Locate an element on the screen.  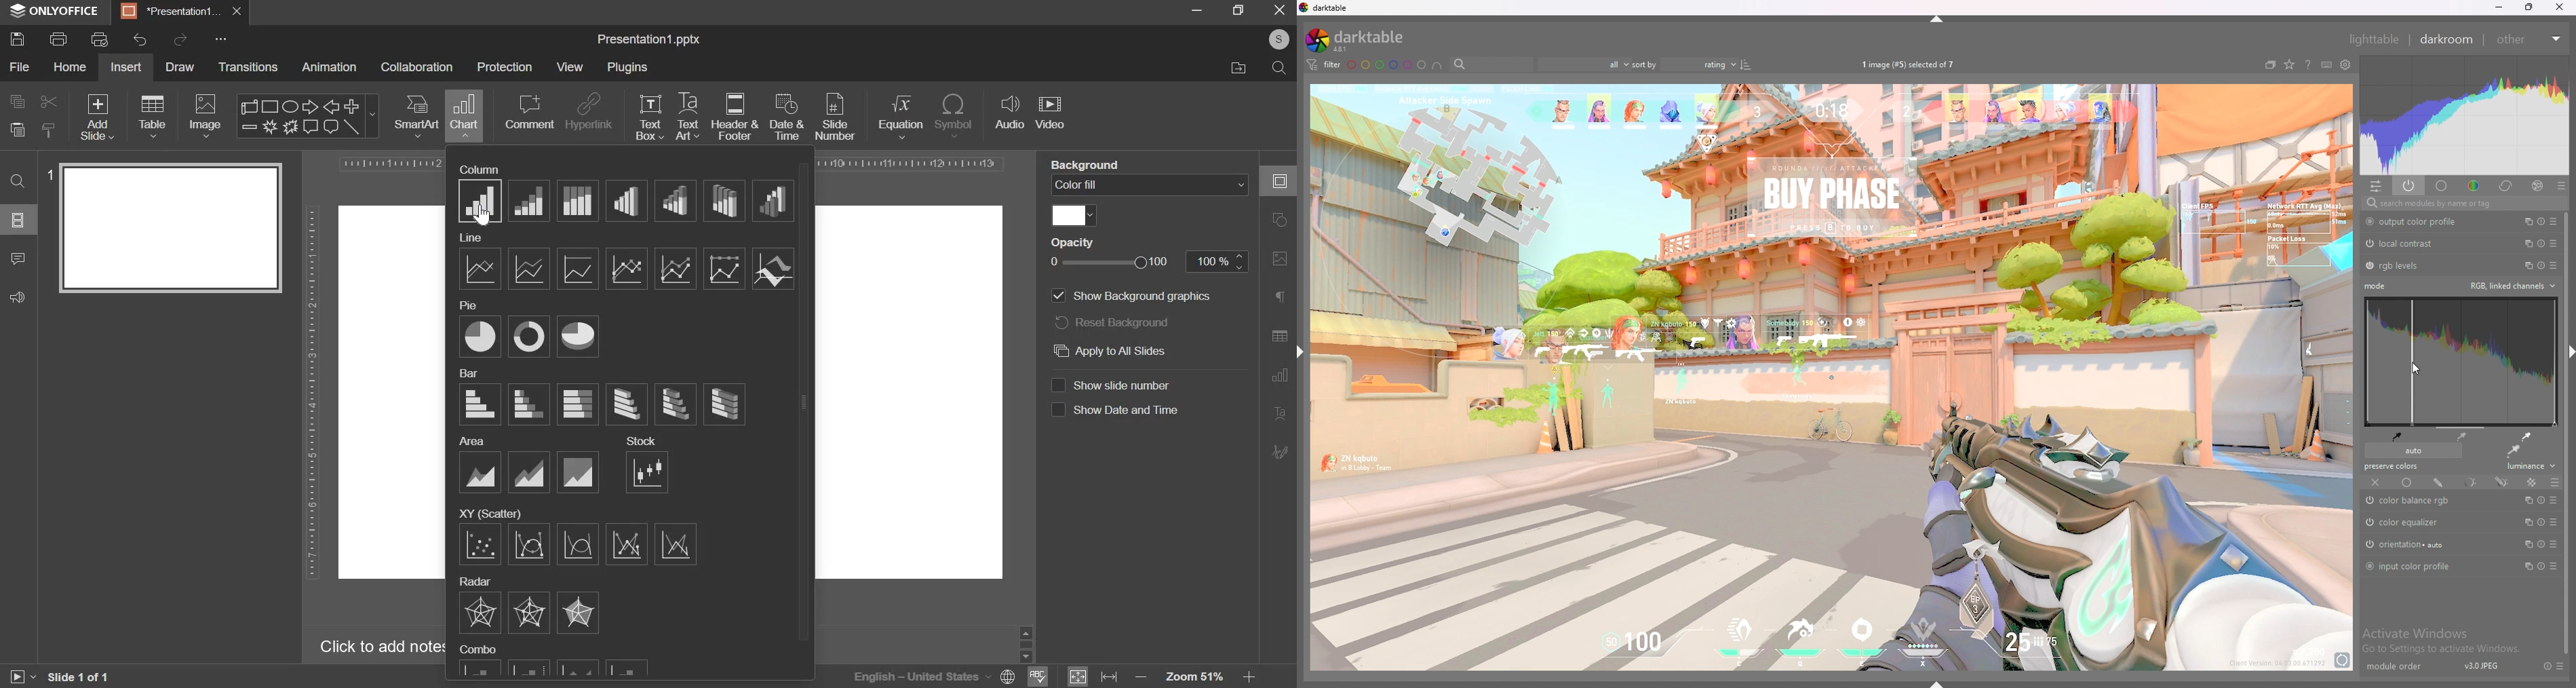
close is located at coordinates (2560, 7).